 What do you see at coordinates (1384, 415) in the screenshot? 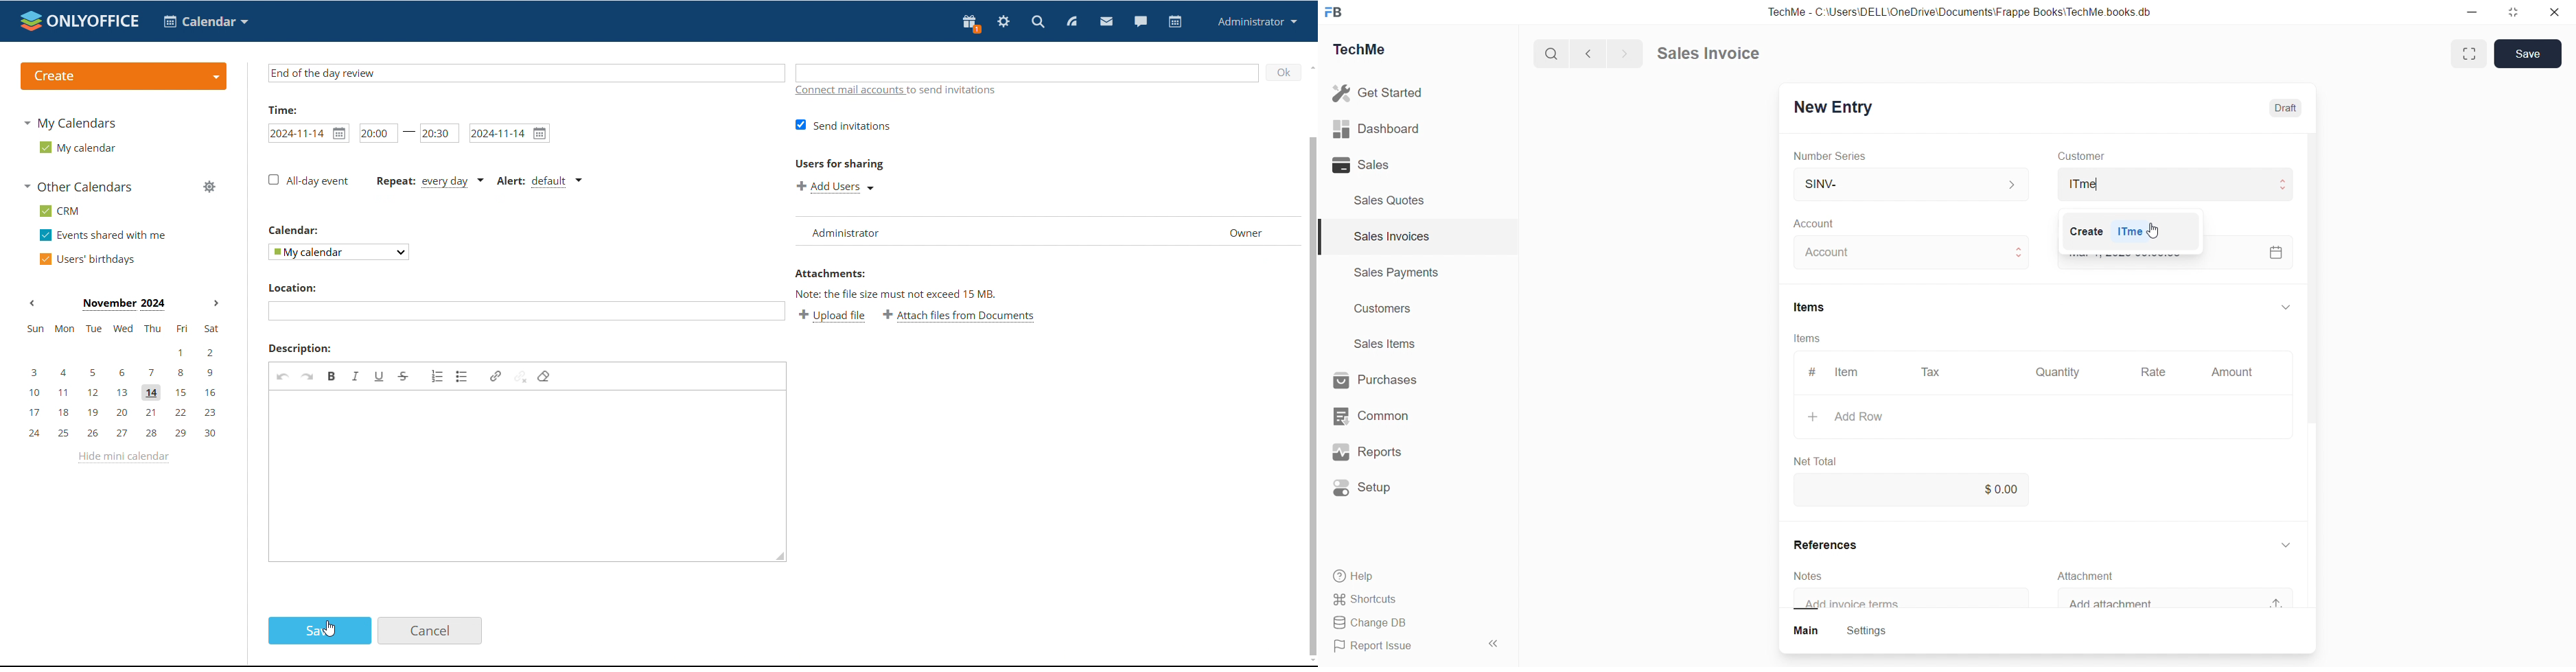
I see `EB Common` at bounding box center [1384, 415].